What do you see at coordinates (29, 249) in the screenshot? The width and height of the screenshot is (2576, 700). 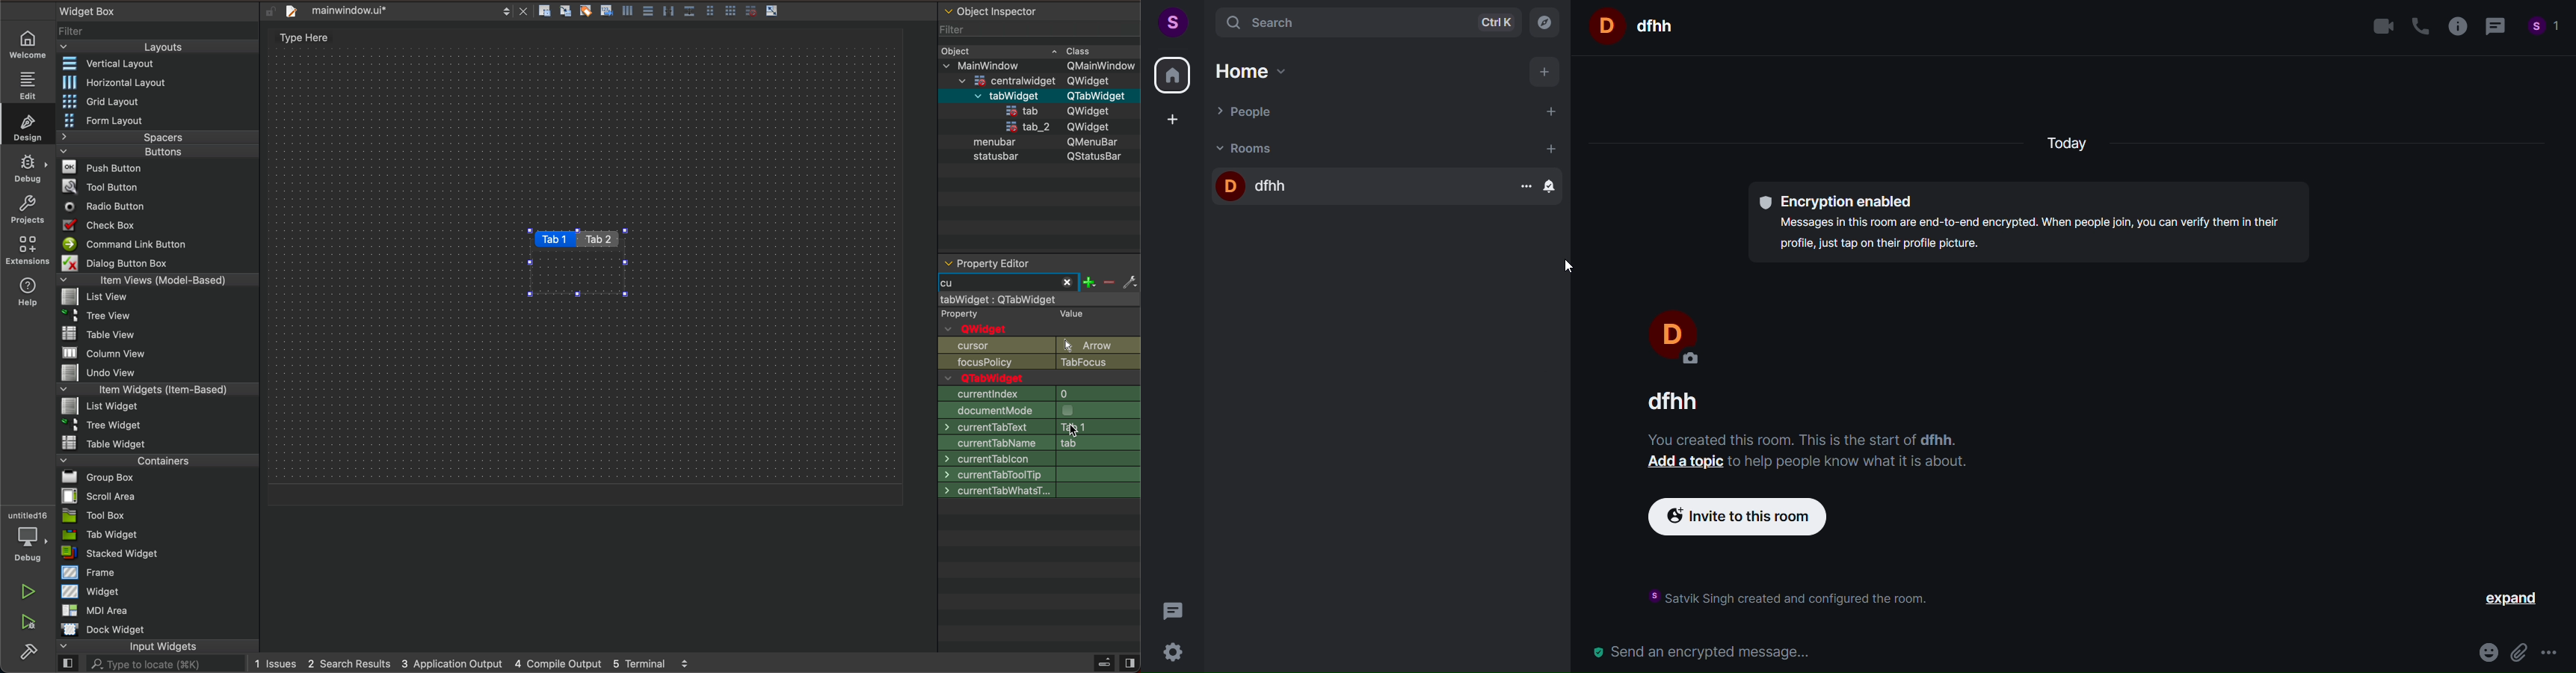 I see `extensions` at bounding box center [29, 249].